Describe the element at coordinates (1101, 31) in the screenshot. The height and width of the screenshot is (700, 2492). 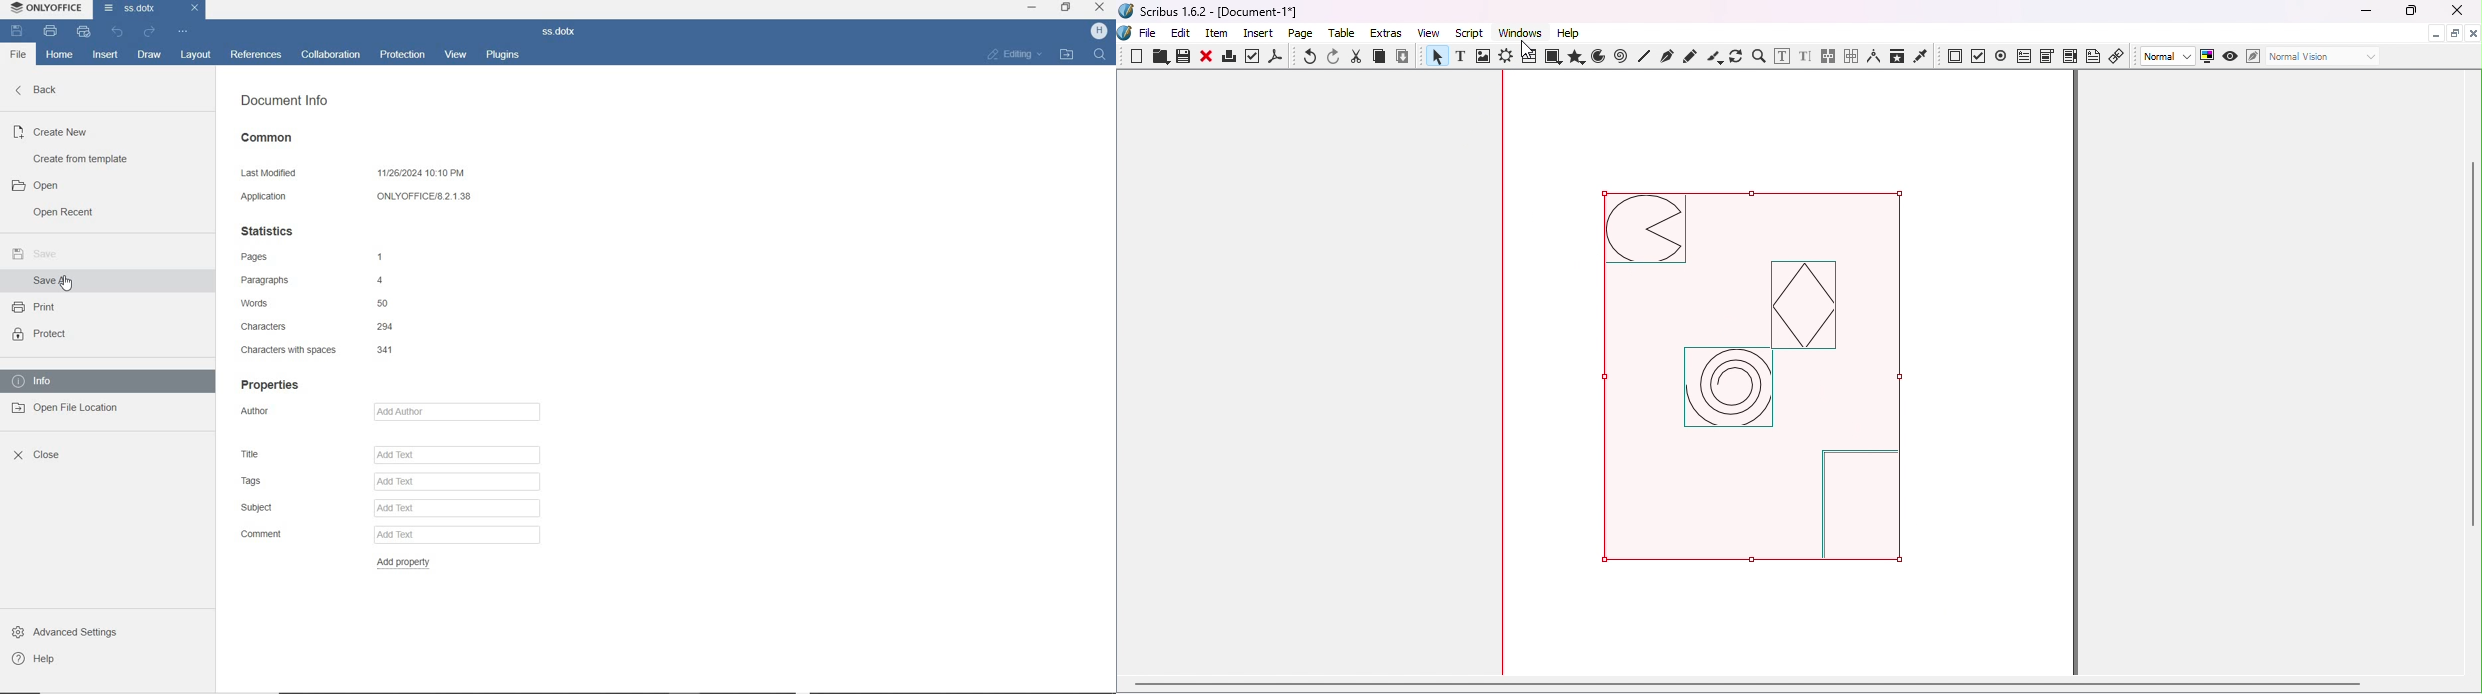
I see `HP` at that location.